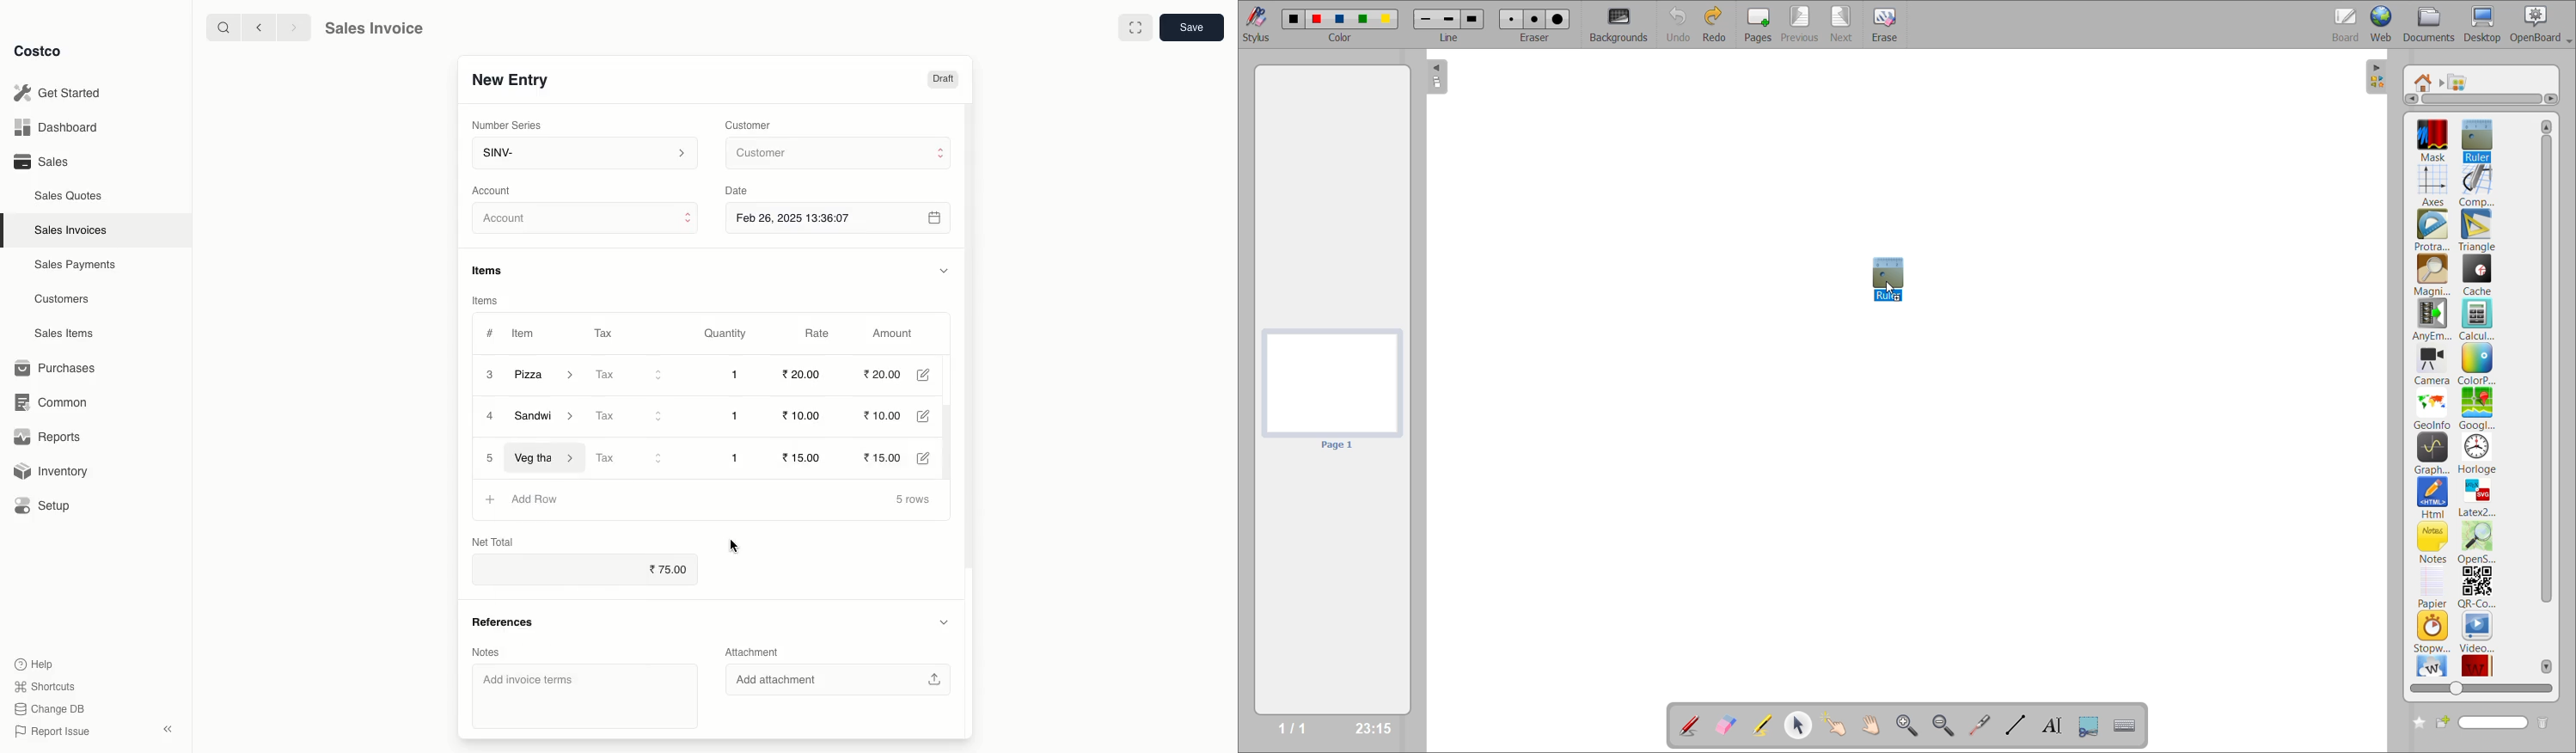 Image resolution: width=2576 pixels, height=756 pixels. What do you see at coordinates (53, 128) in the screenshot?
I see `Dashboard` at bounding box center [53, 128].